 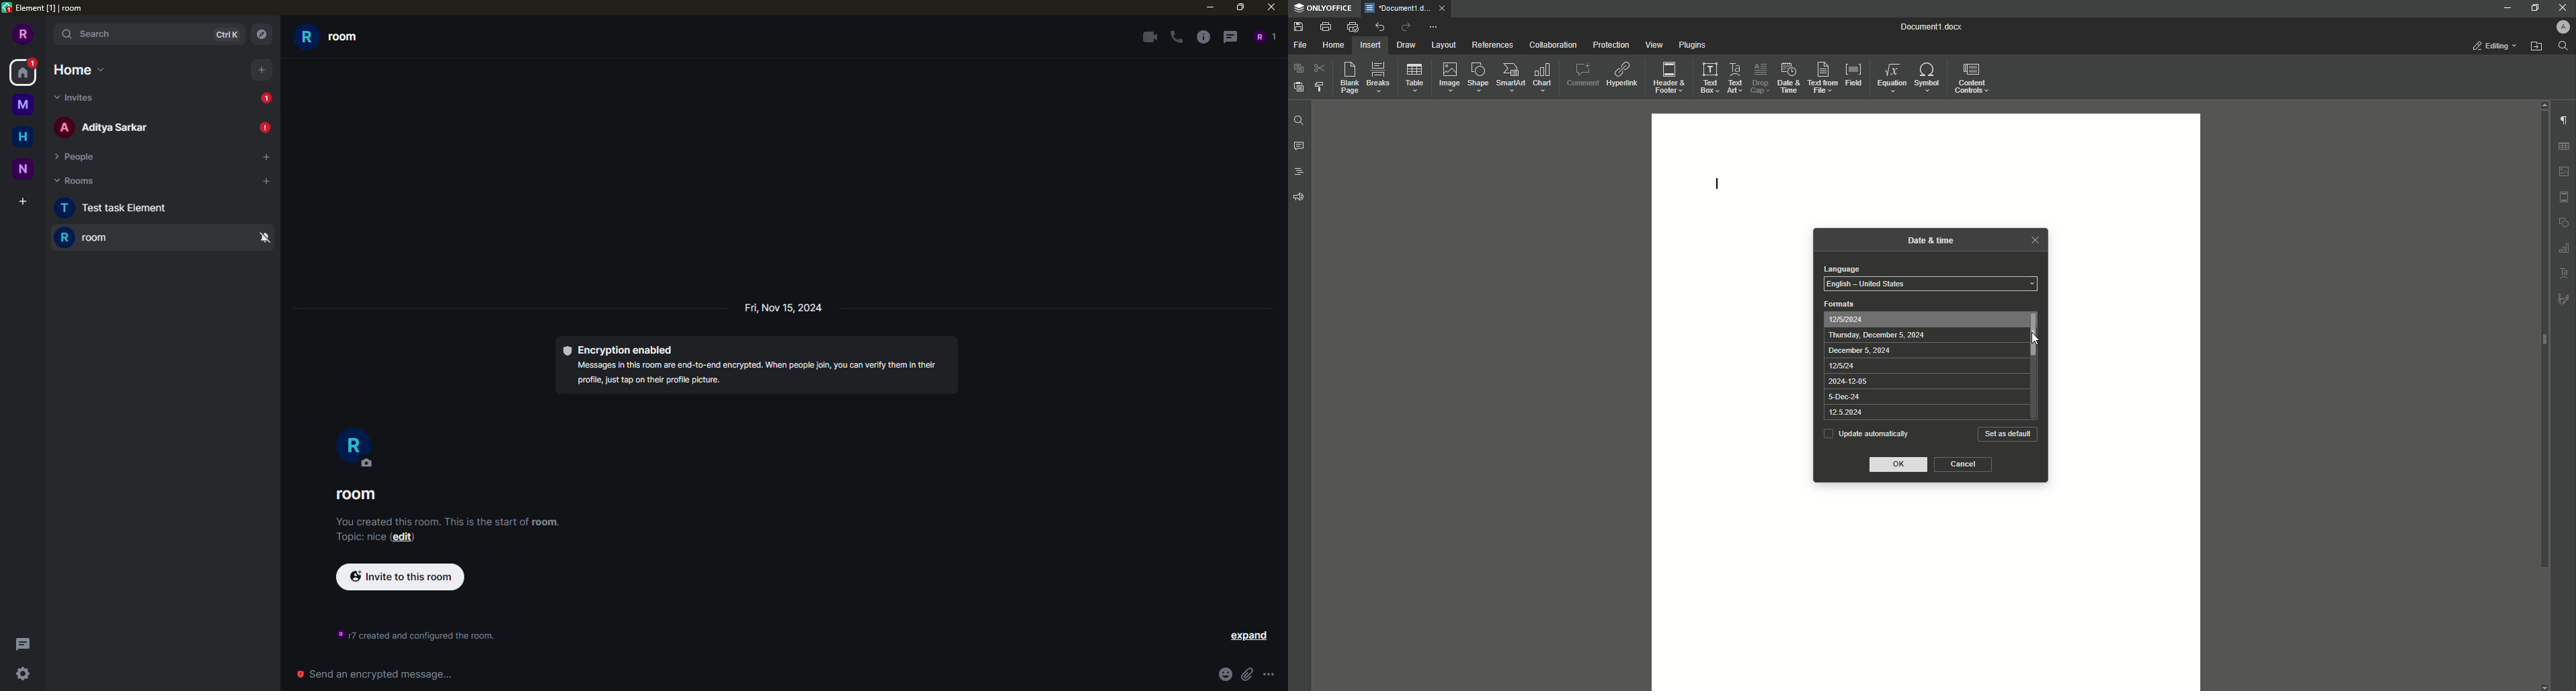 I want to click on element app, so click(x=52, y=9).